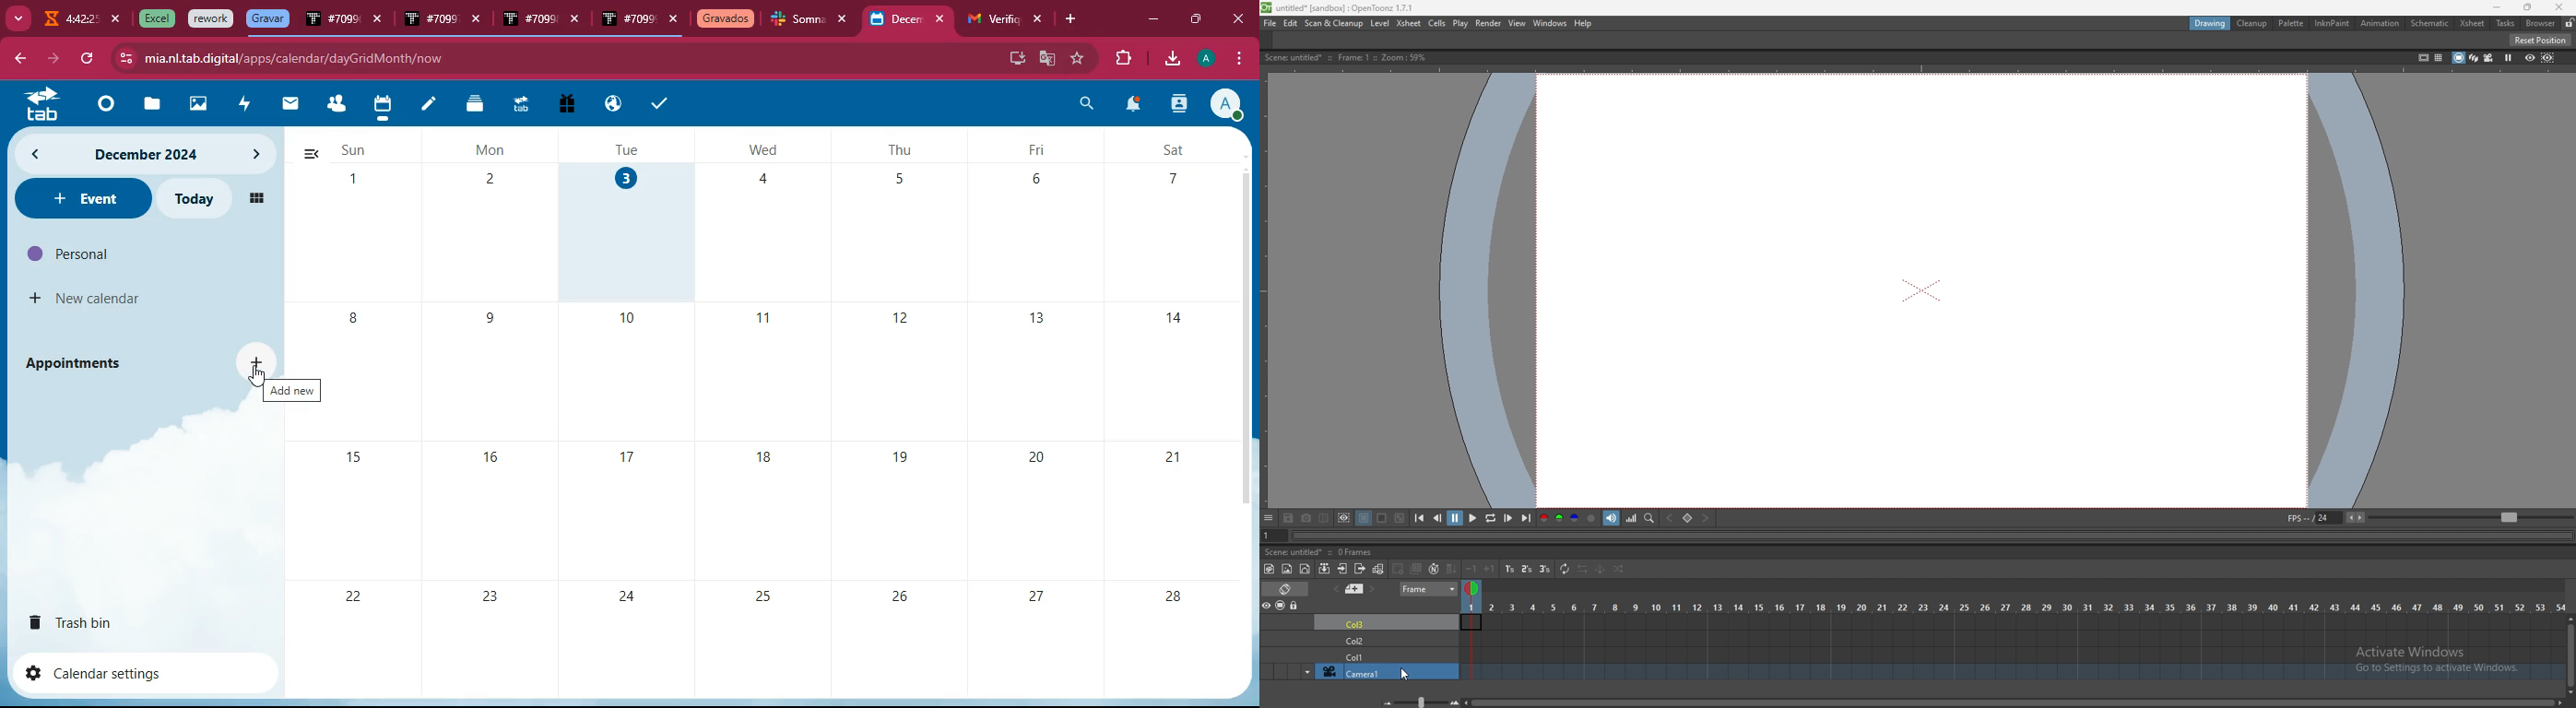  I want to click on column 3, so click(1386, 622).